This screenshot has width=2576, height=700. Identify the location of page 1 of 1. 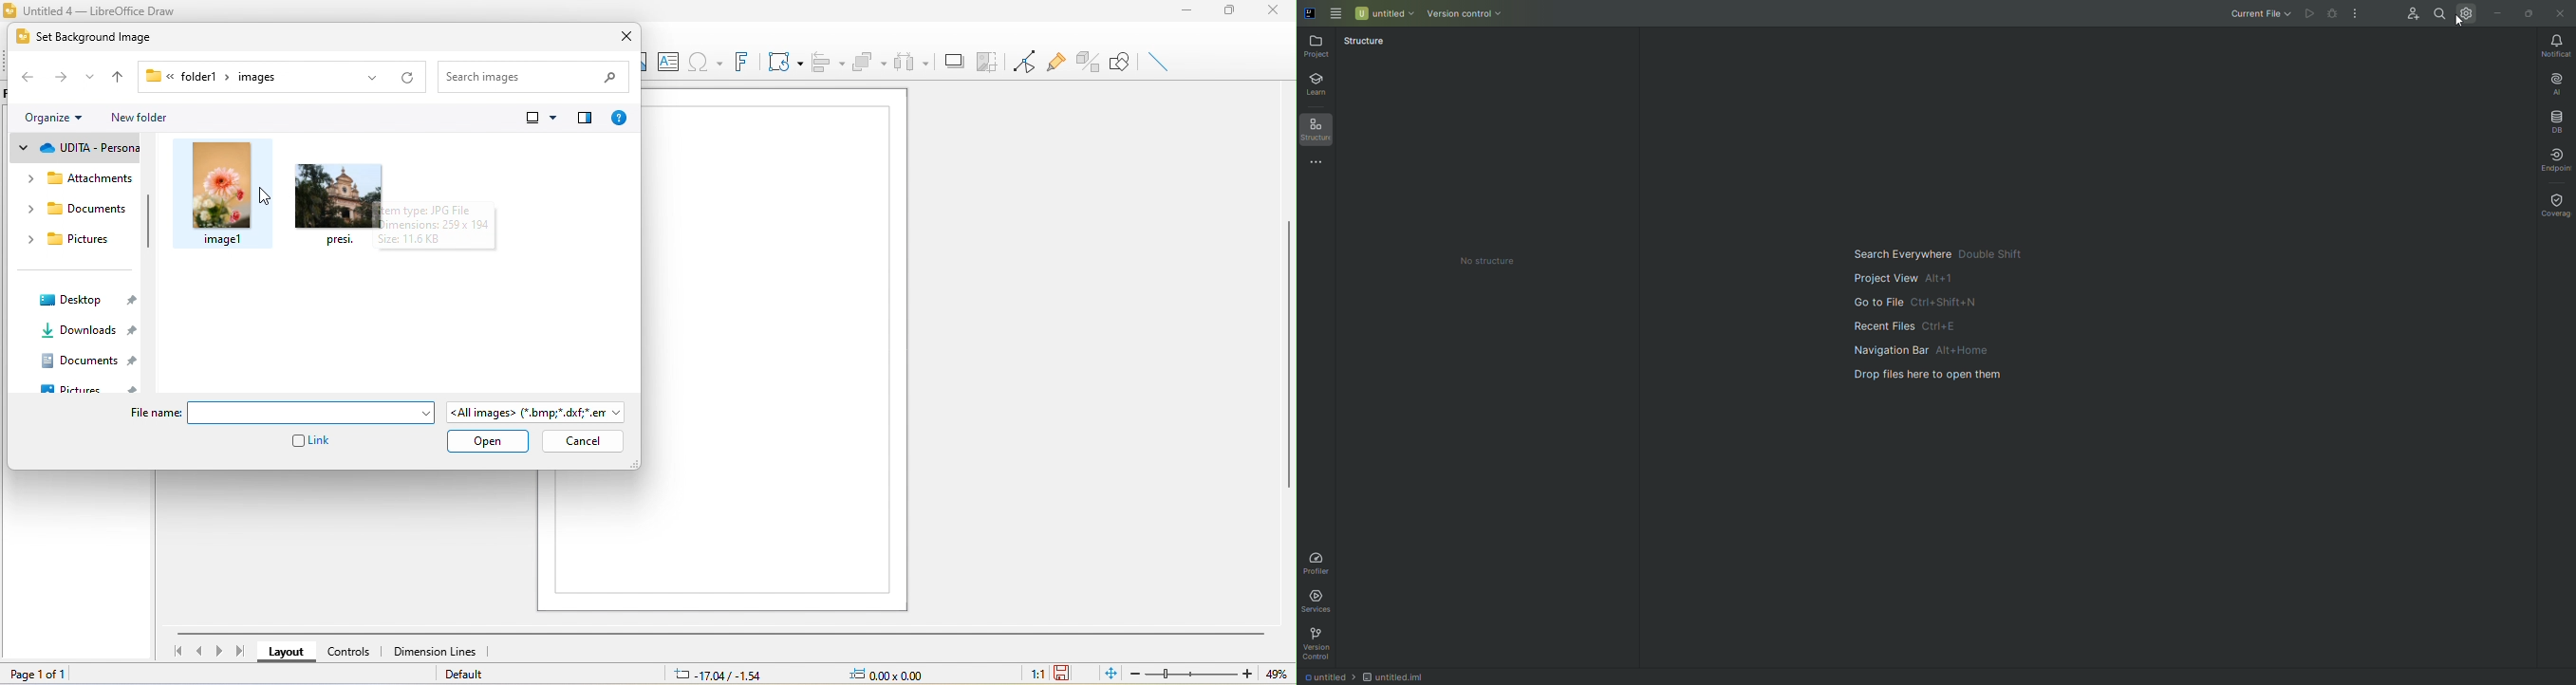
(47, 675).